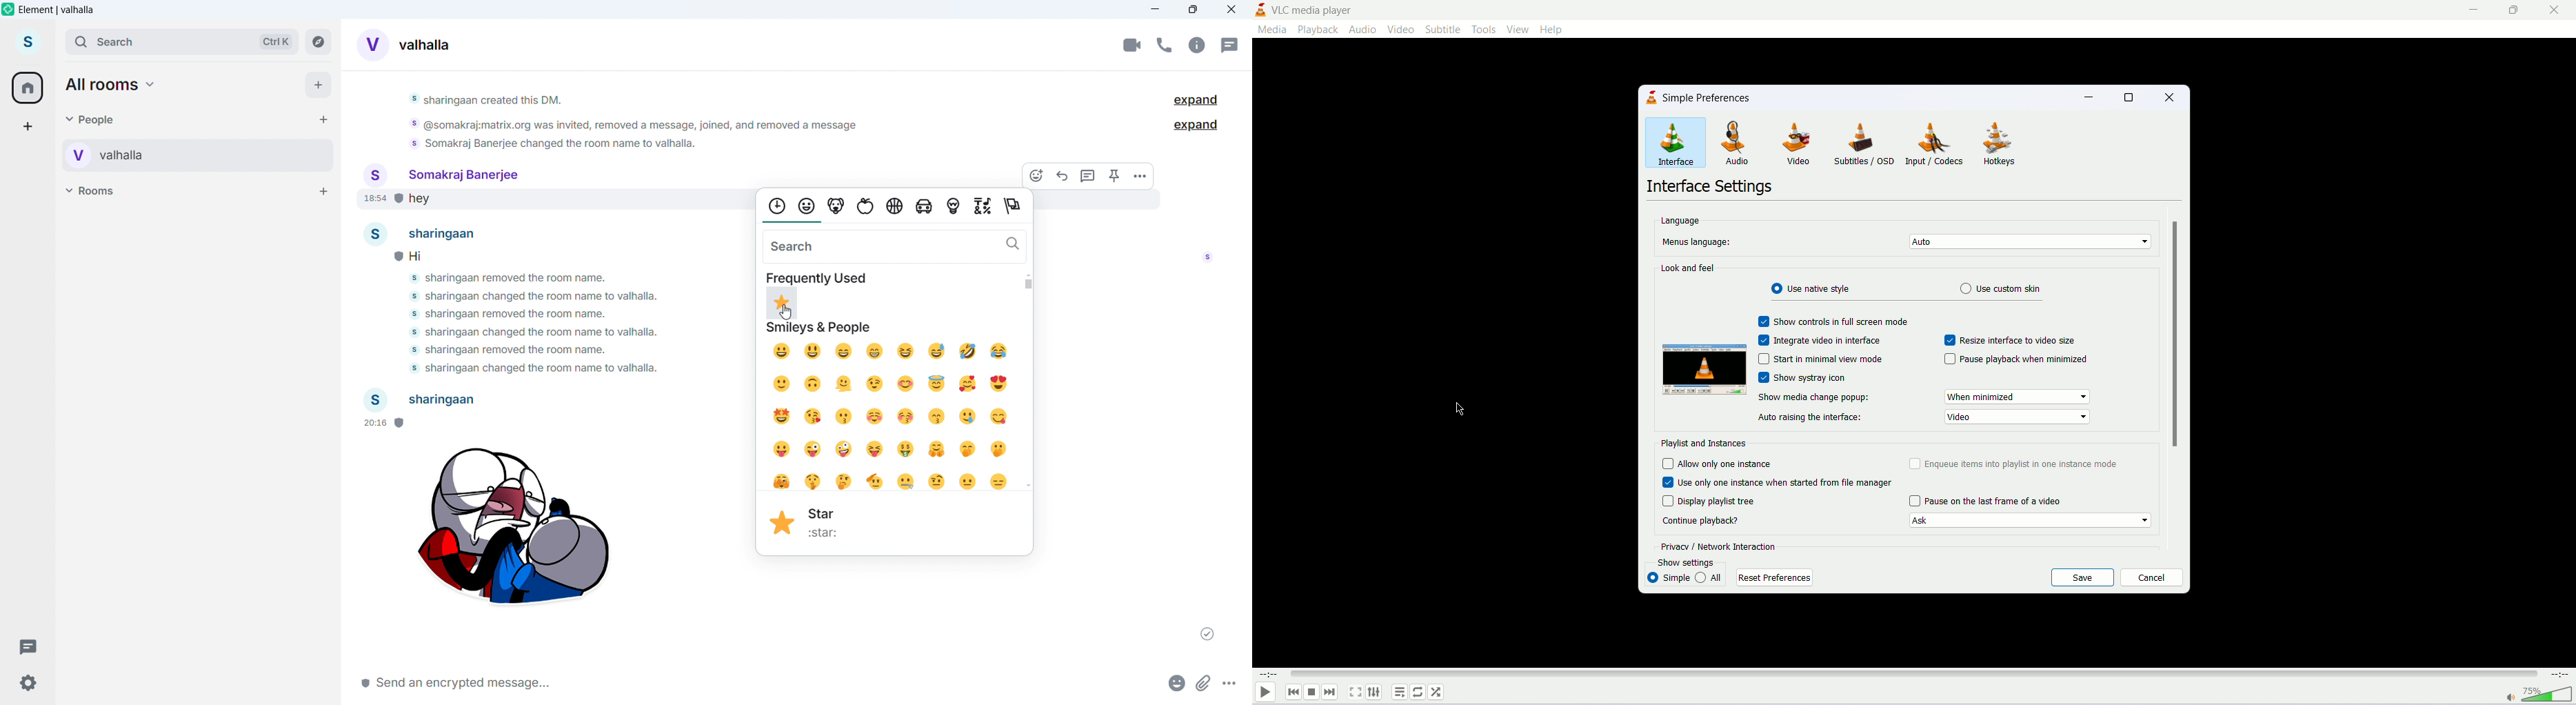 The height and width of the screenshot is (728, 2576). Describe the element at coordinates (1311, 692) in the screenshot. I see `stop` at that location.